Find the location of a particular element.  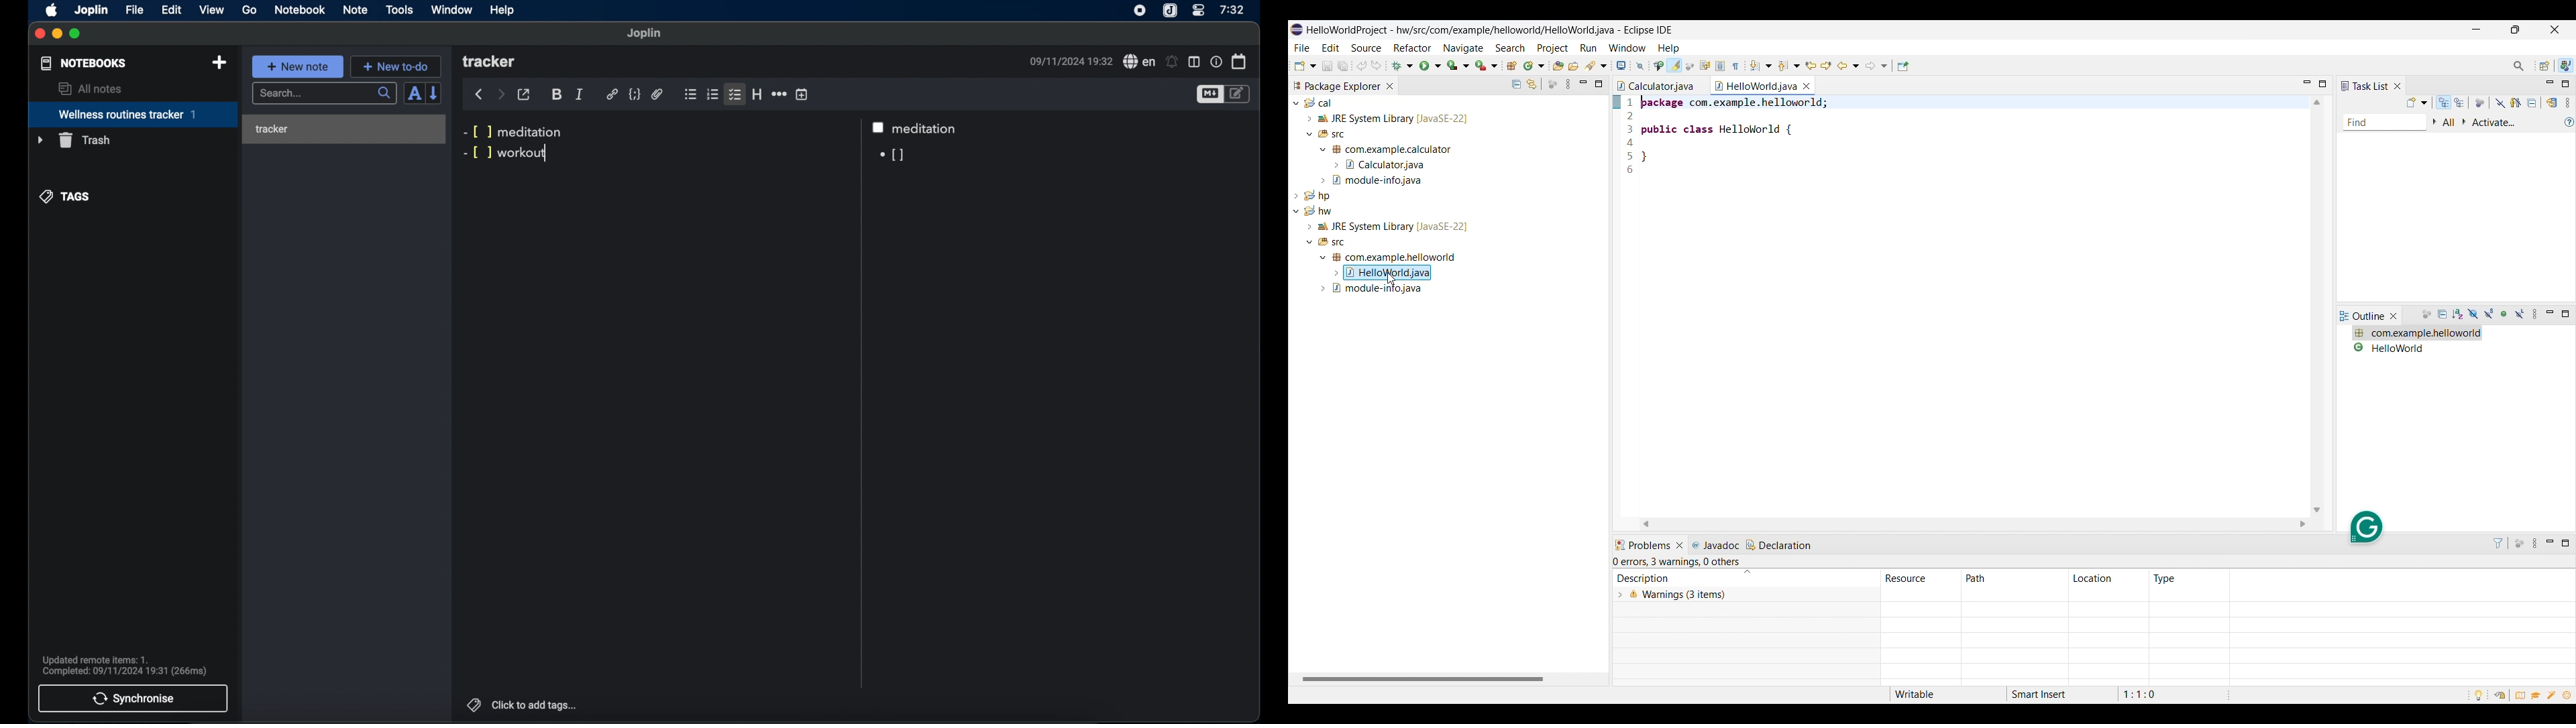

calendar is located at coordinates (1239, 61).